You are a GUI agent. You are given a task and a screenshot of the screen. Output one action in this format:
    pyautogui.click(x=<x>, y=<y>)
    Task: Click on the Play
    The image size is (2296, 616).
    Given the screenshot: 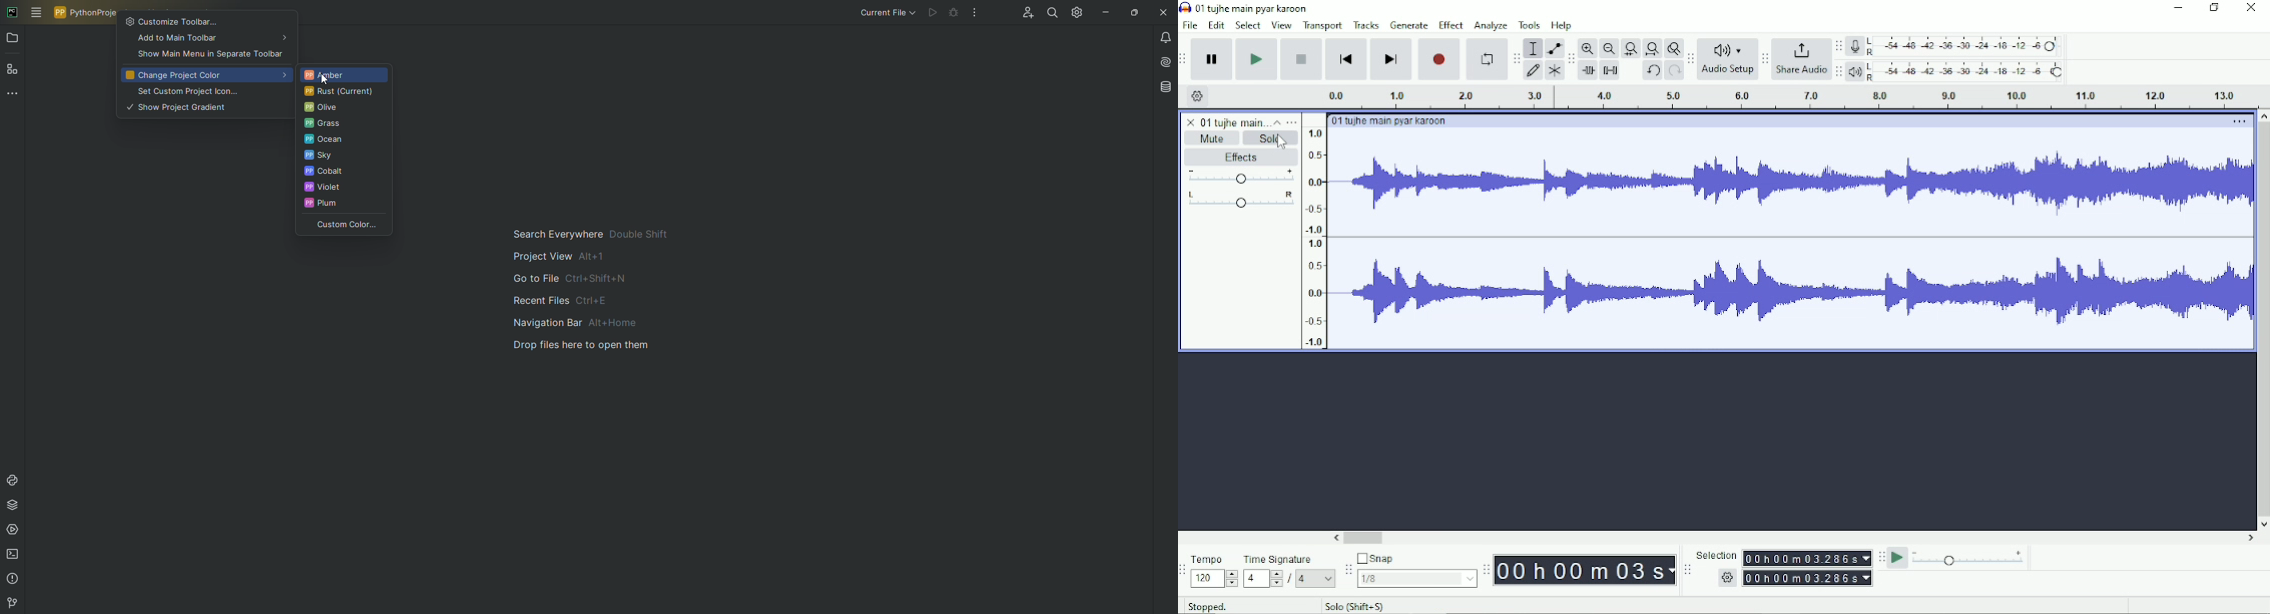 What is the action you would take?
    pyautogui.click(x=1256, y=58)
    